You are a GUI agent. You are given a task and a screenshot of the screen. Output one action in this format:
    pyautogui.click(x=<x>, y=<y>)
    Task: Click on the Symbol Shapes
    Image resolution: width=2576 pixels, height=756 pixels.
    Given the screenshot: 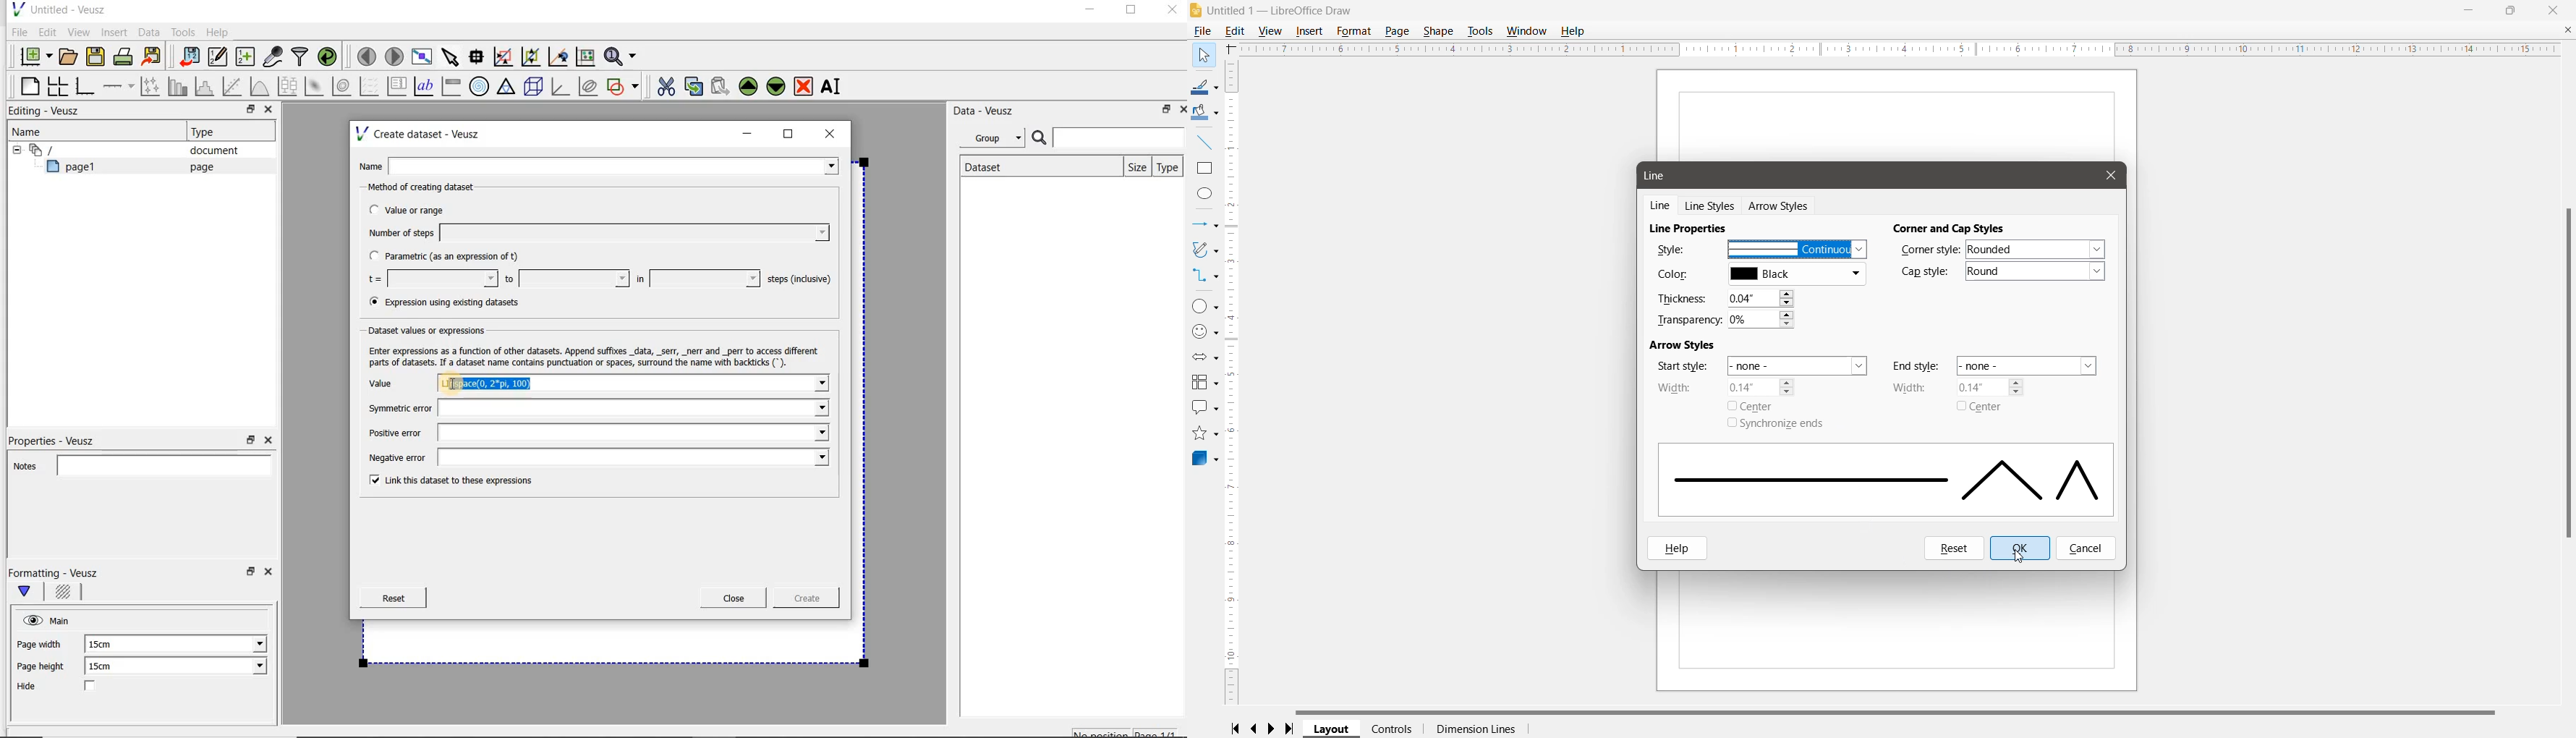 What is the action you would take?
    pyautogui.click(x=1205, y=333)
    